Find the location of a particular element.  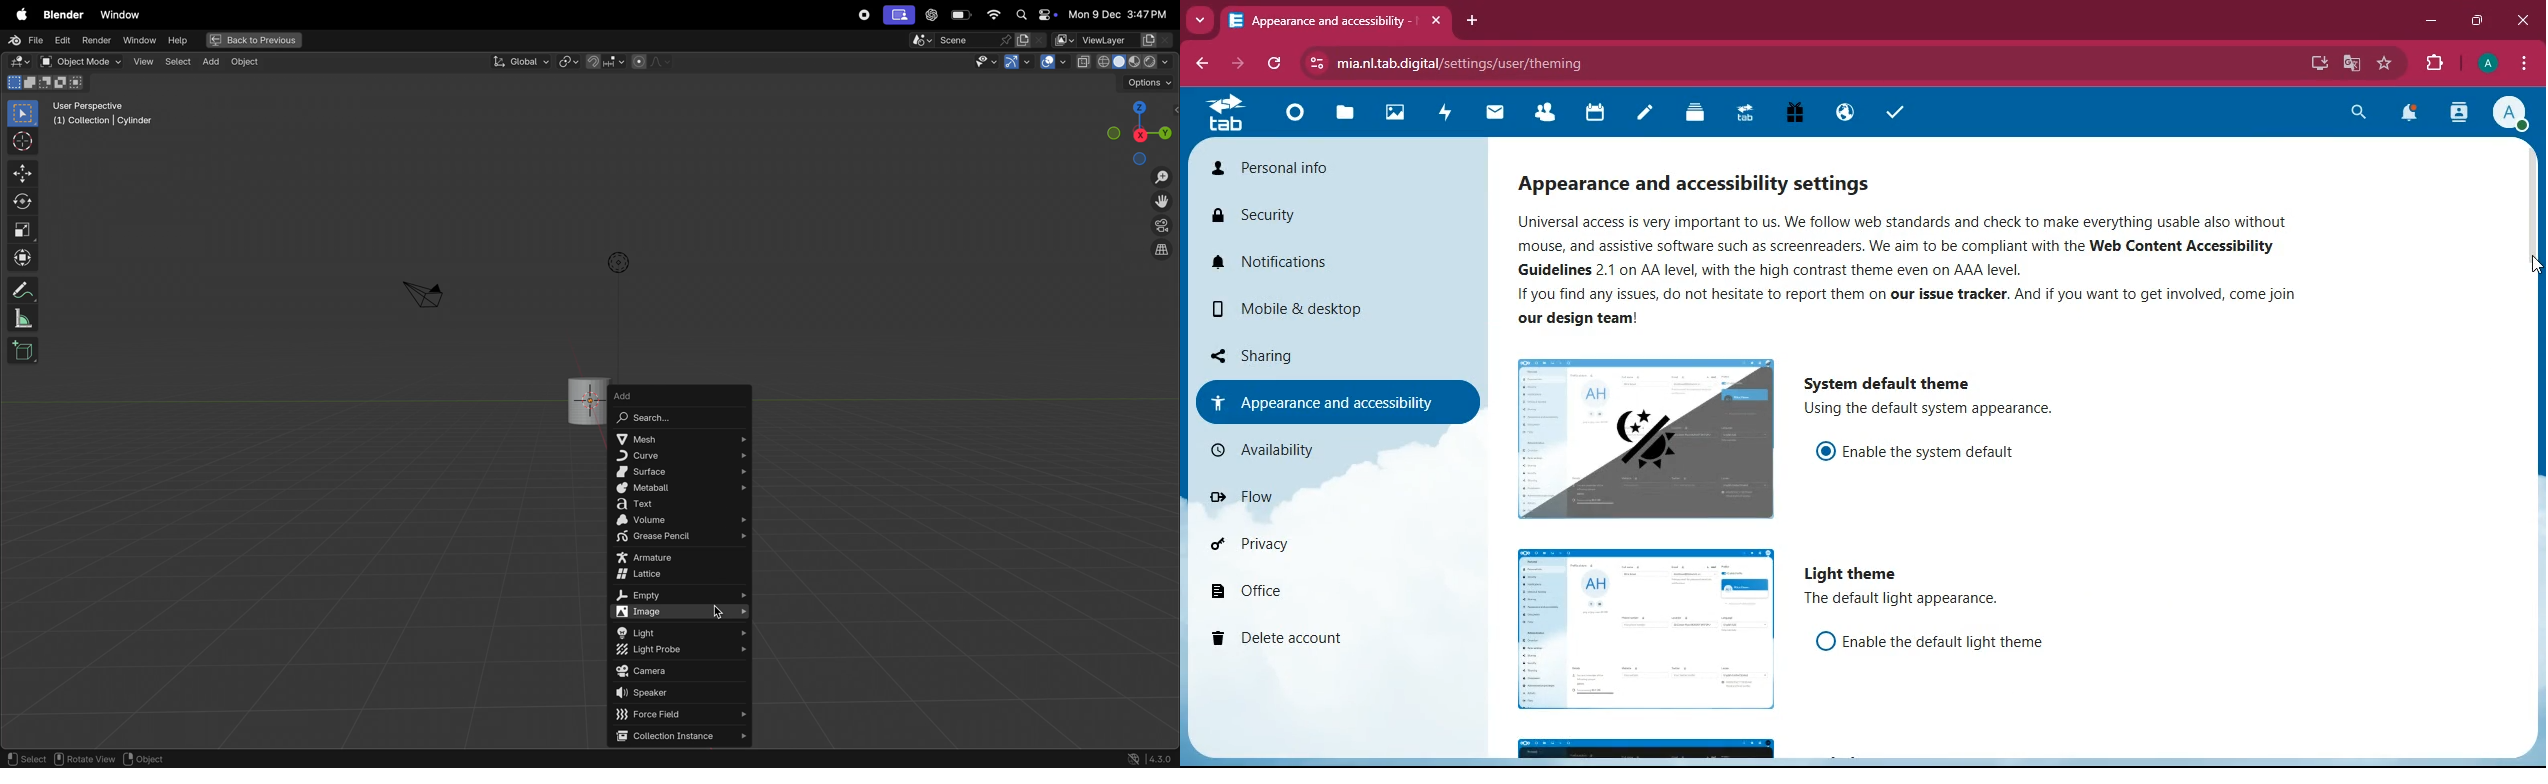

notes is located at coordinates (1641, 115).